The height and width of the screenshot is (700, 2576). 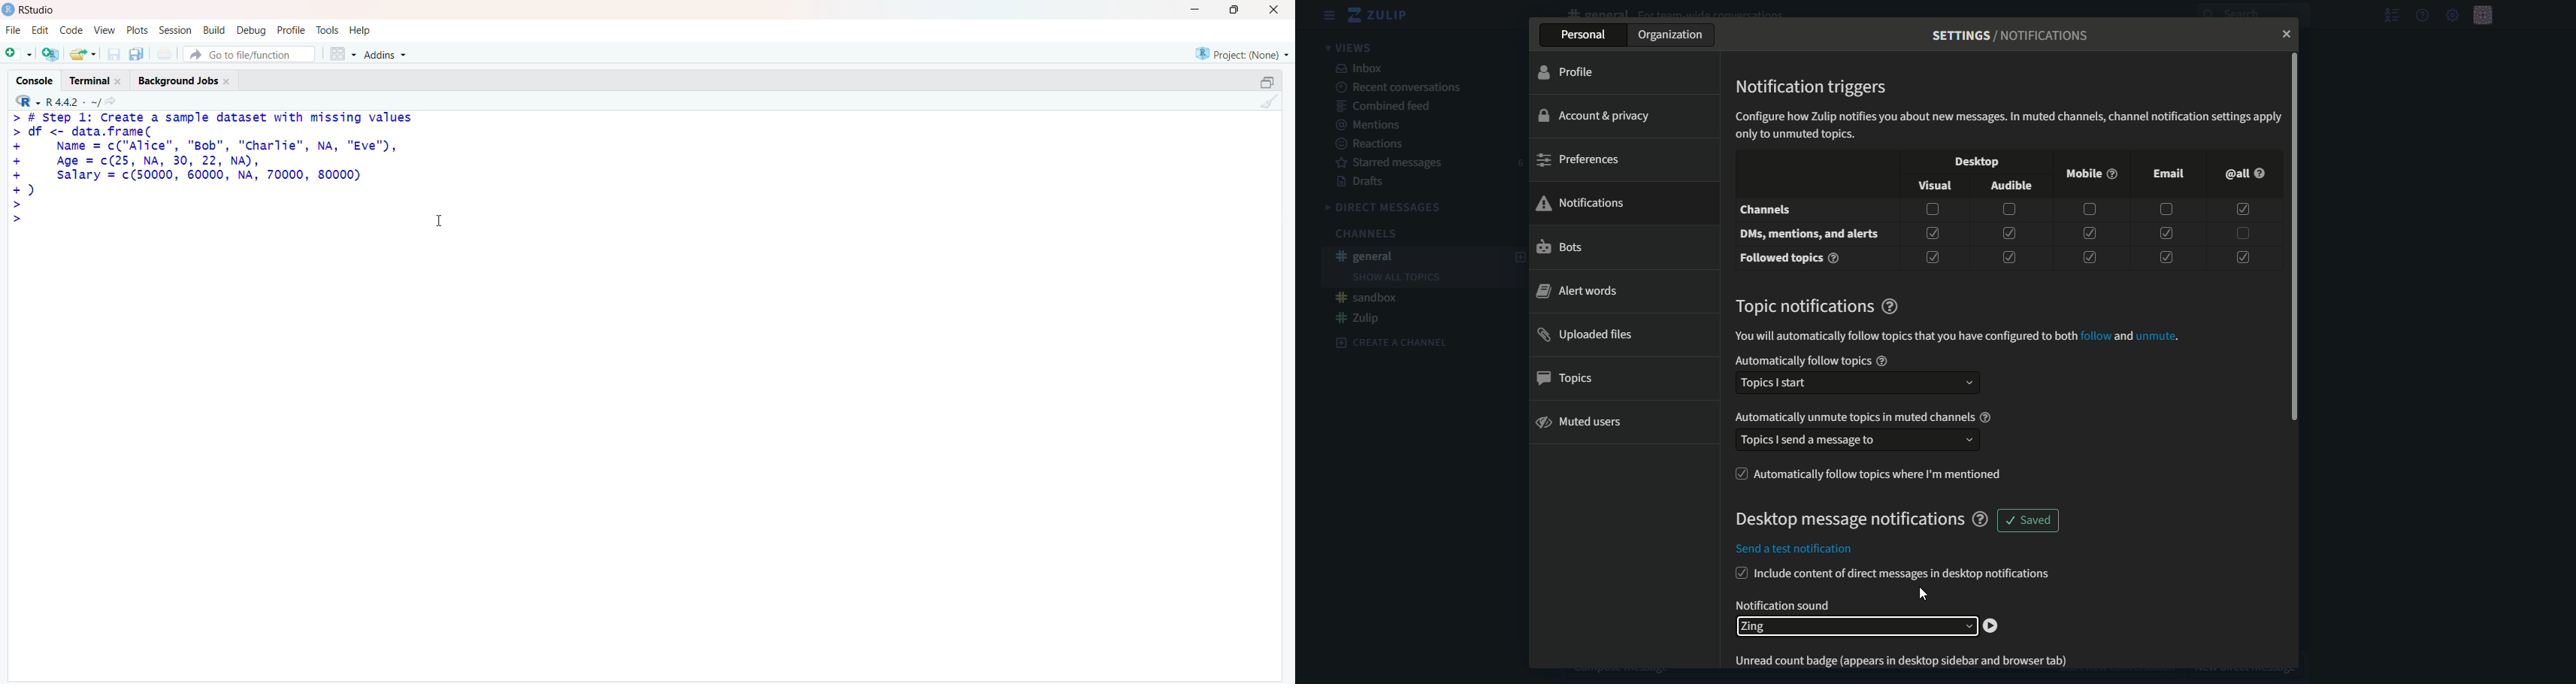 I want to click on #general, so click(x=1367, y=256).